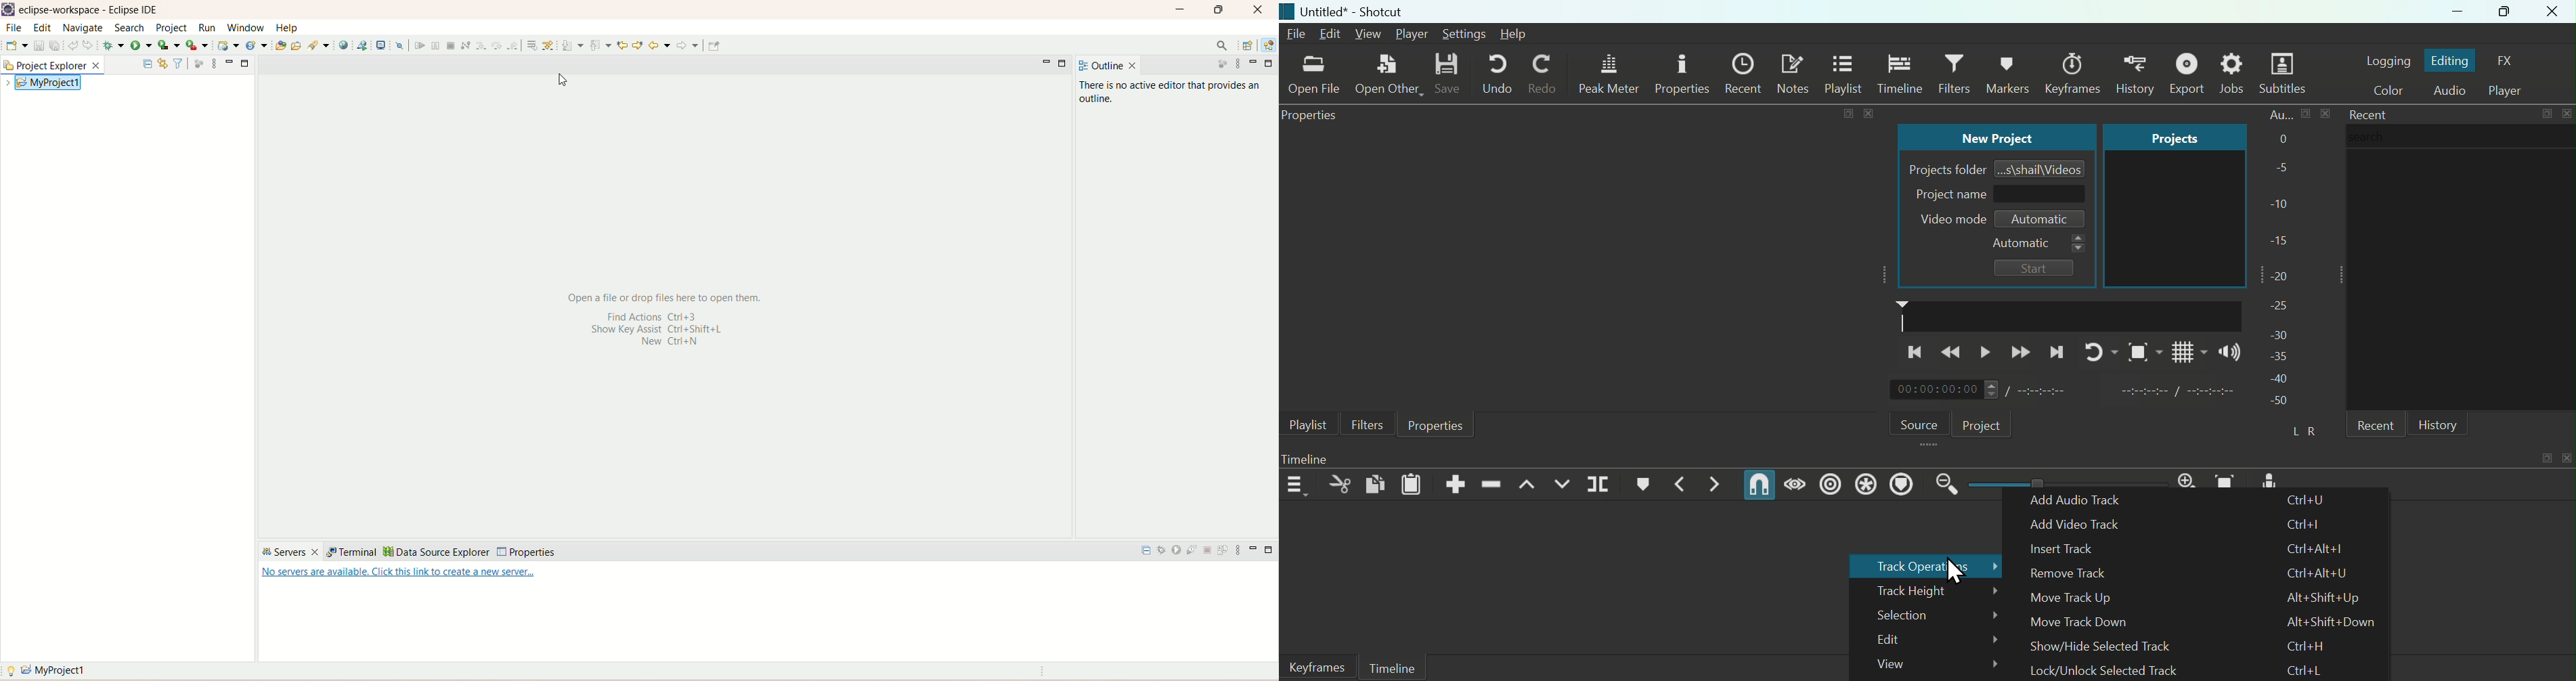 The height and width of the screenshot is (700, 2576). I want to click on close, so click(1868, 113).